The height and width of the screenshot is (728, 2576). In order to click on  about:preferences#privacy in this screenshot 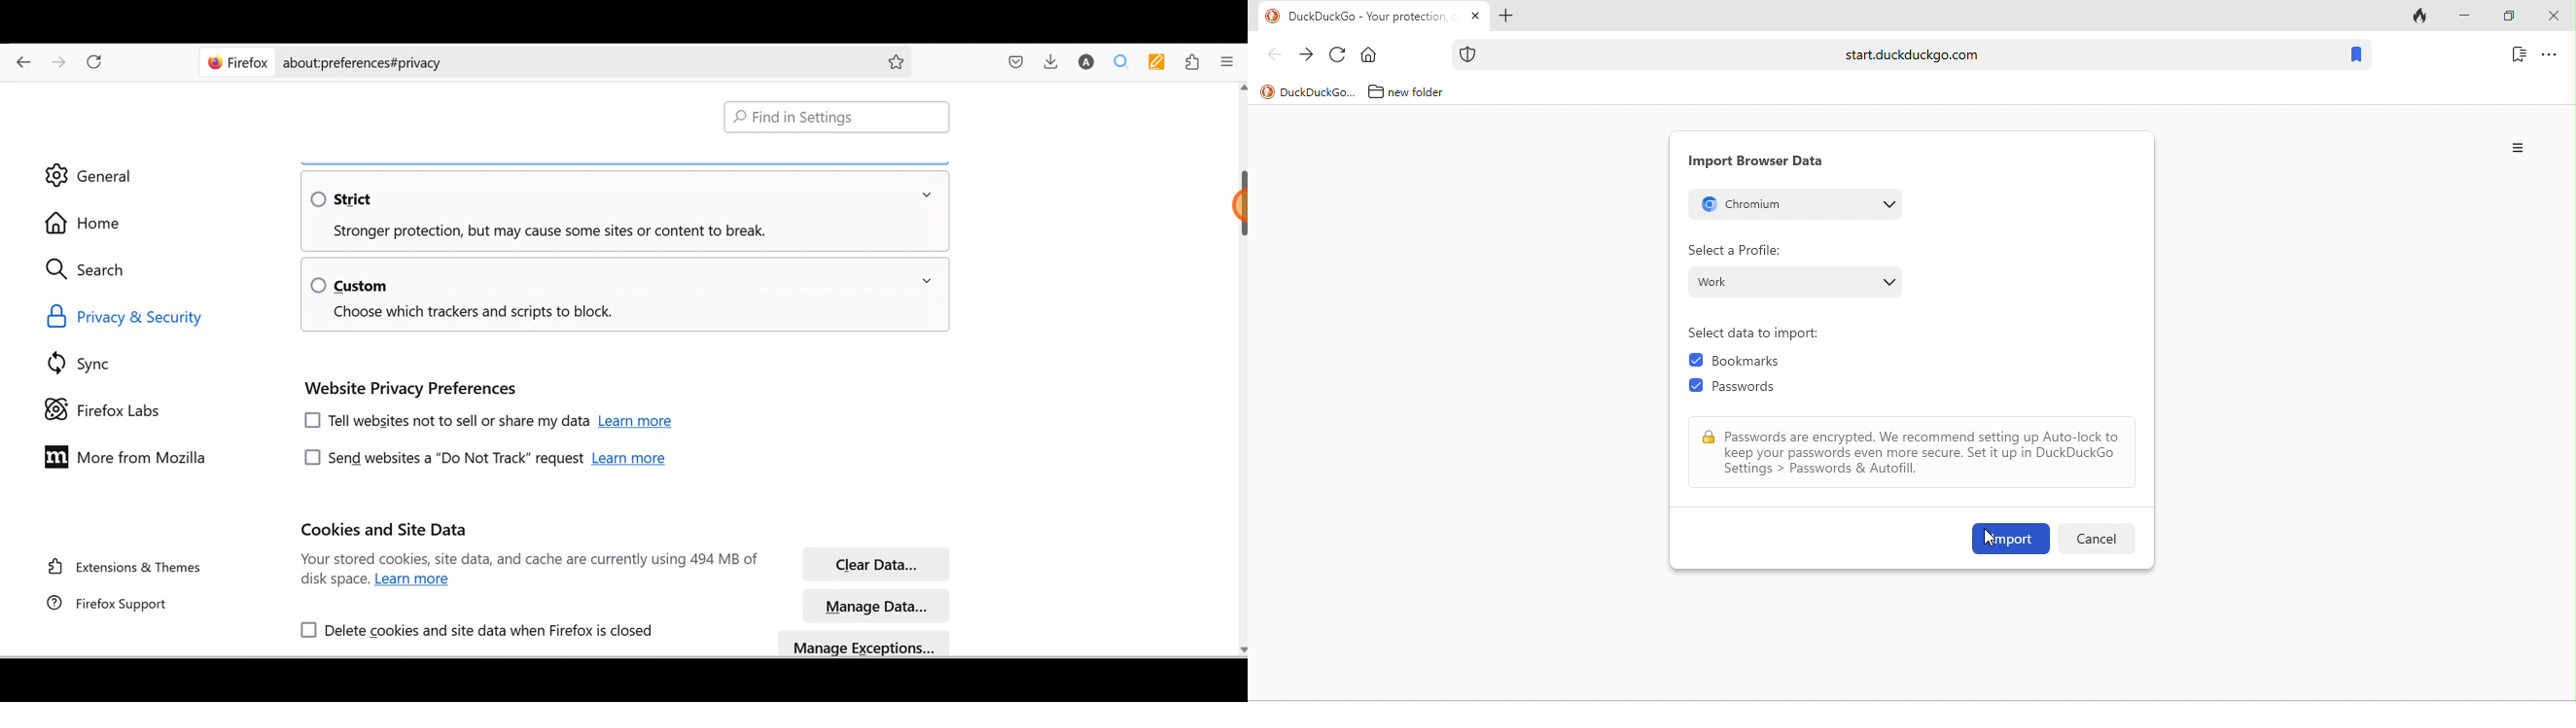, I will do `click(573, 63)`.